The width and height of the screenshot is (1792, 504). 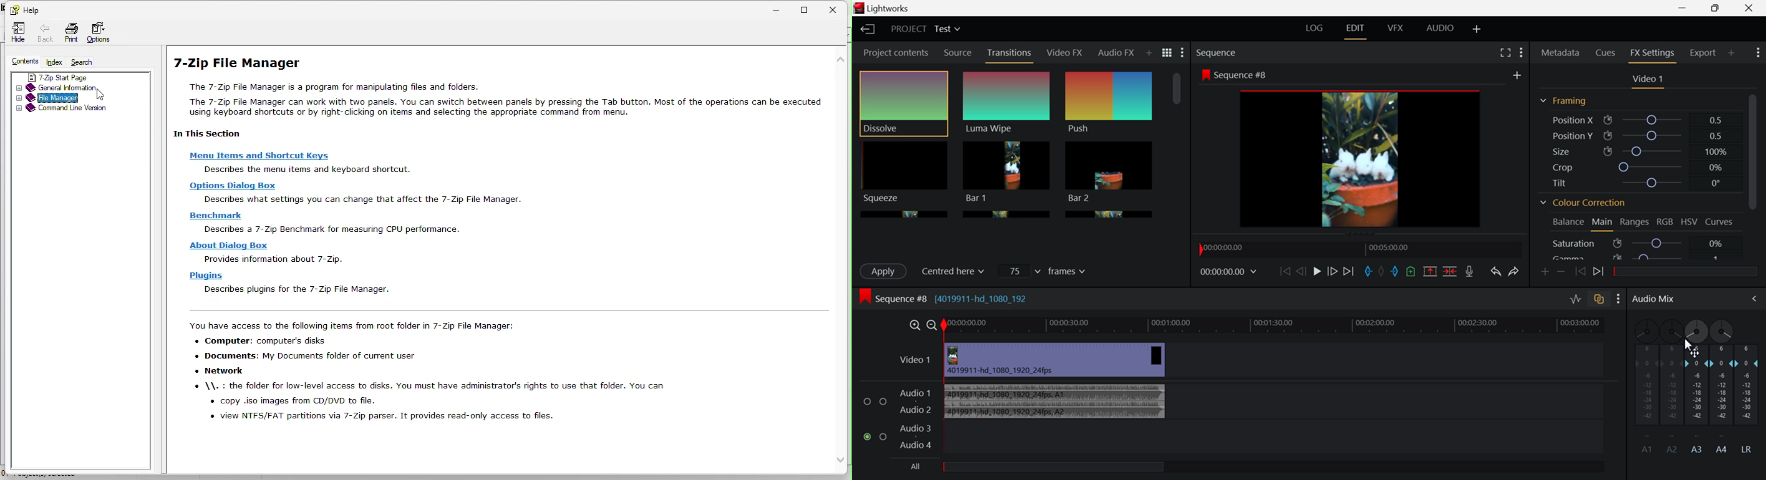 What do you see at coordinates (61, 107) in the screenshot?
I see `Command line version` at bounding box center [61, 107].